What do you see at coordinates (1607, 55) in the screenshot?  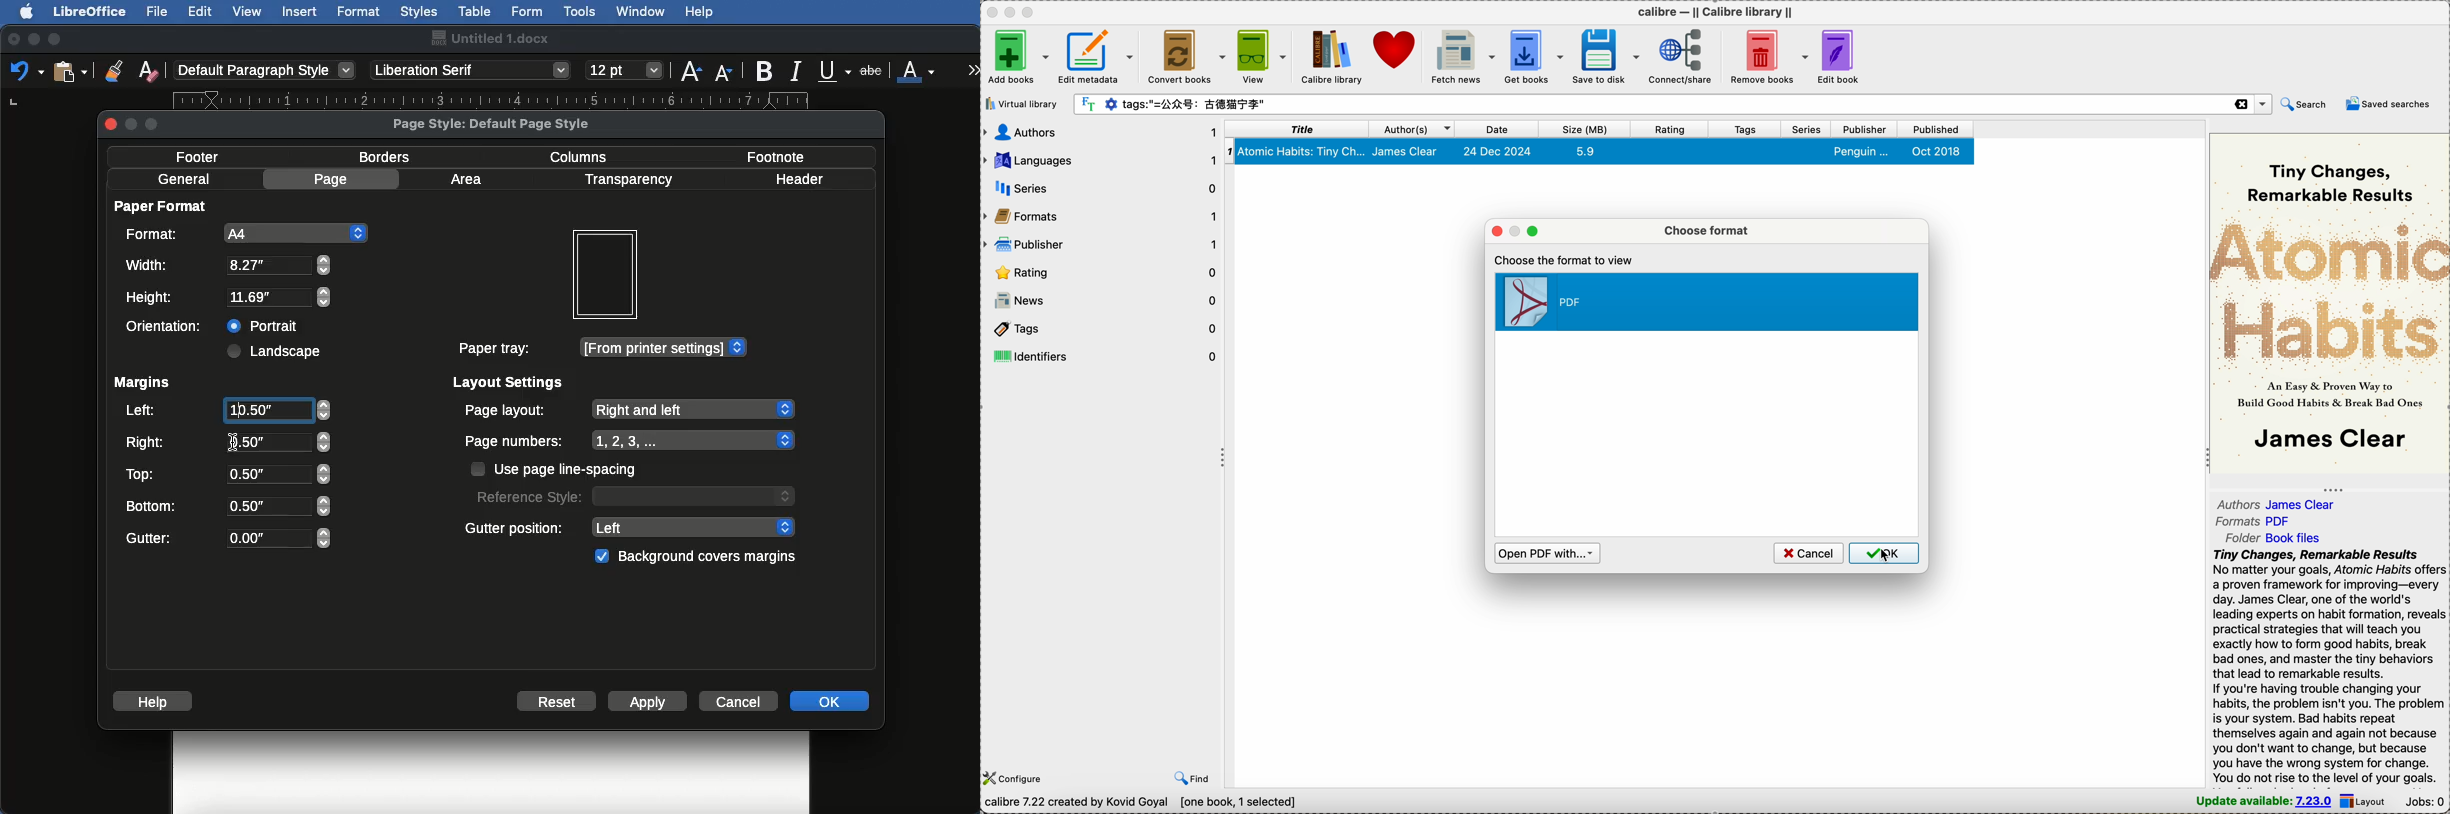 I see `save to disk` at bounding box center [1607, 55].